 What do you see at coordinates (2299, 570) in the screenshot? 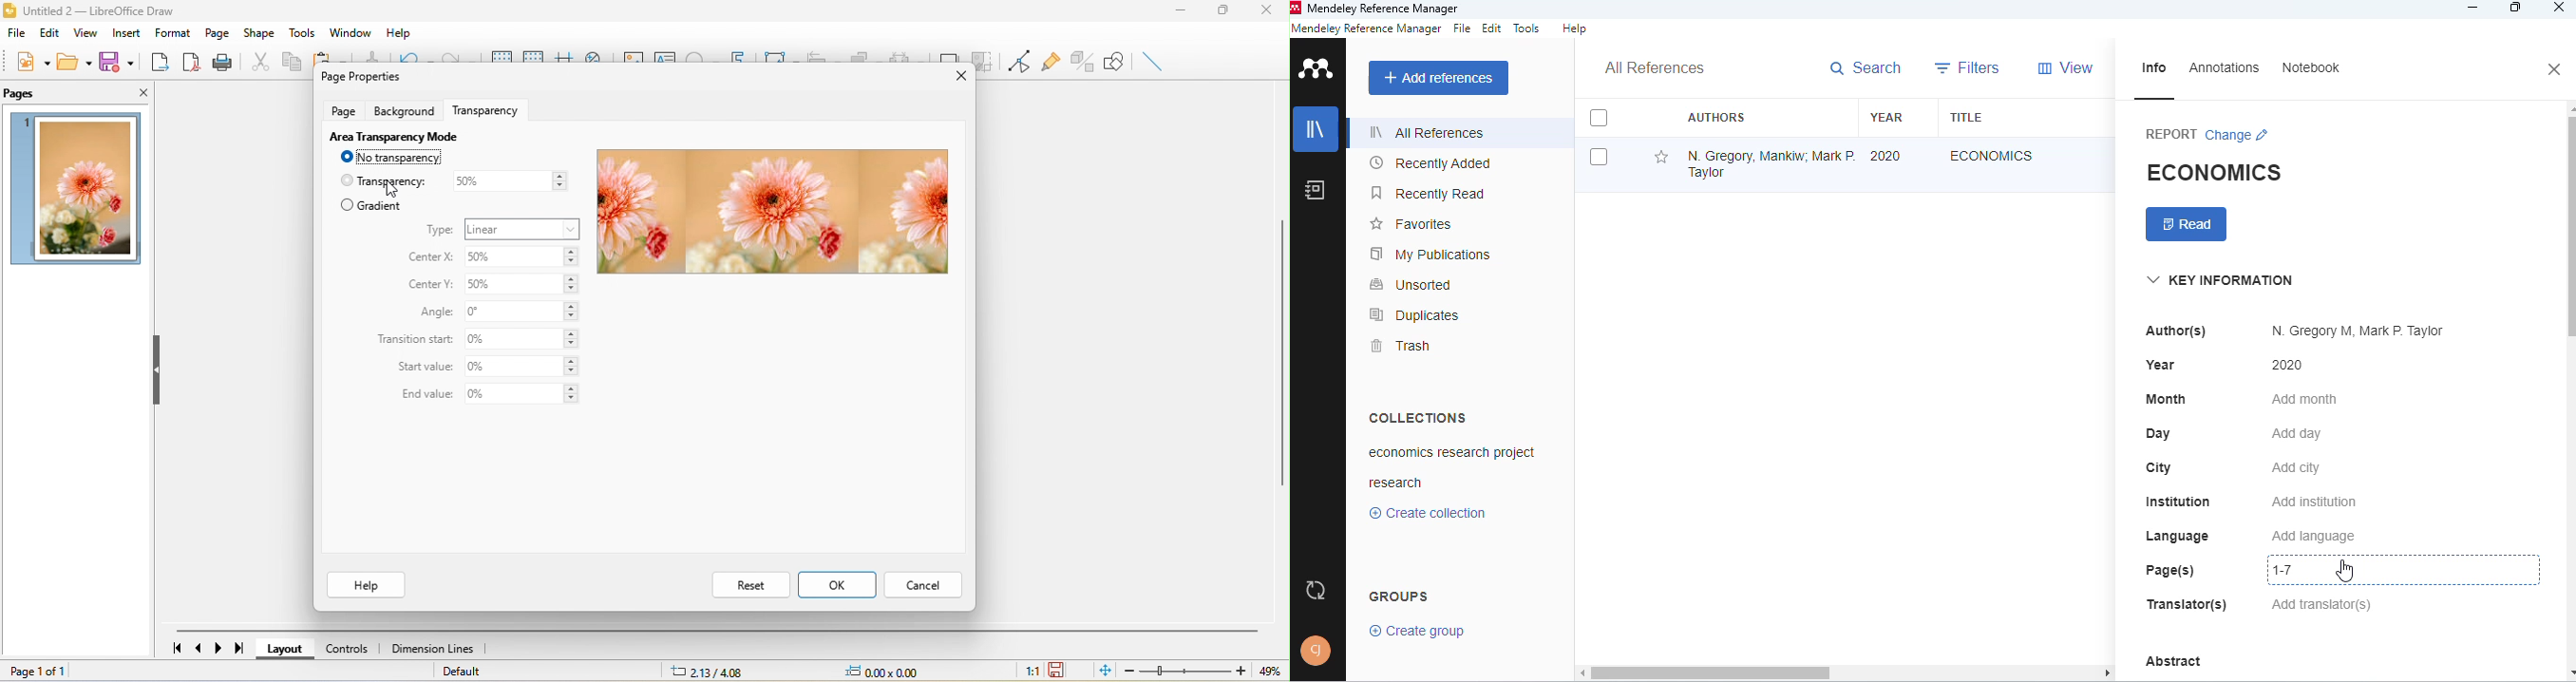
I see `1-7` at bounding box center [2299, 570].